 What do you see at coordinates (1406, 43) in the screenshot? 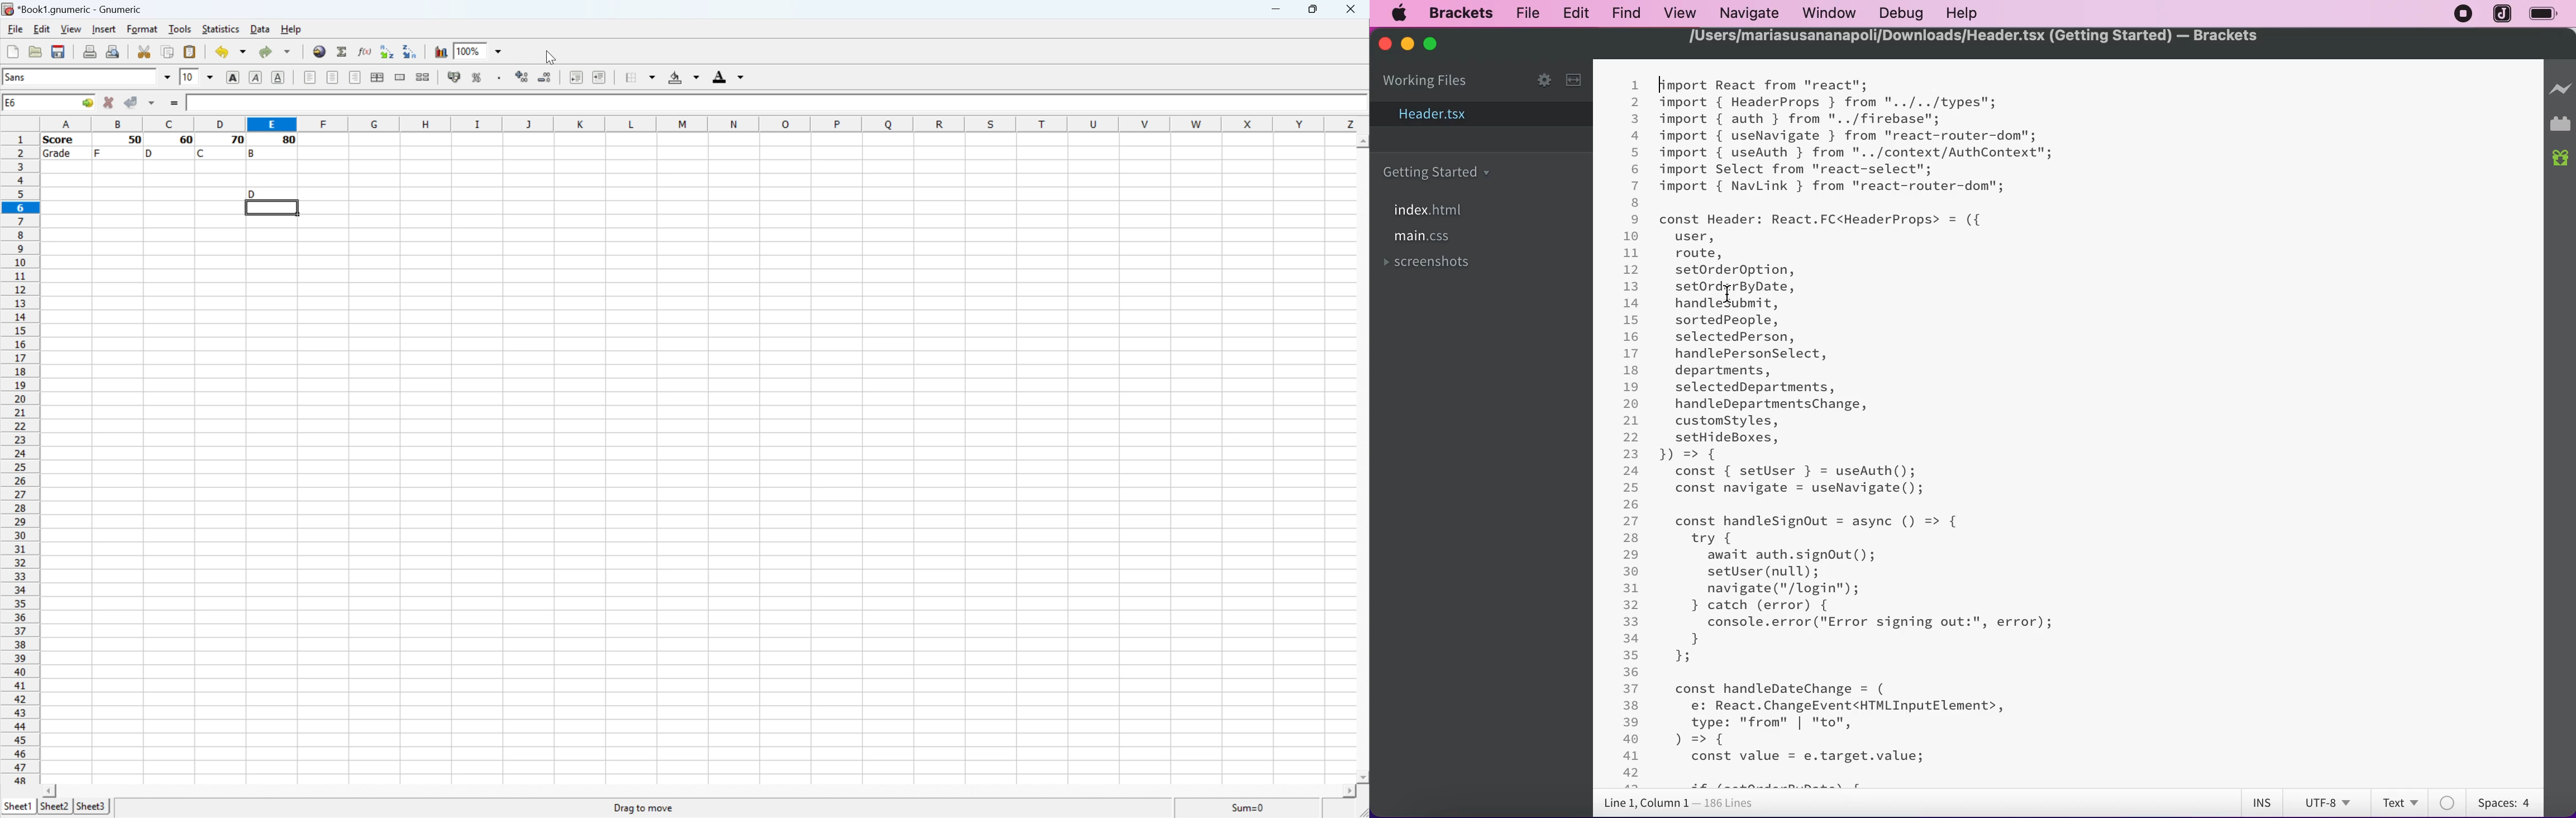
I see `minimize` at bounding box center [1406, 43].